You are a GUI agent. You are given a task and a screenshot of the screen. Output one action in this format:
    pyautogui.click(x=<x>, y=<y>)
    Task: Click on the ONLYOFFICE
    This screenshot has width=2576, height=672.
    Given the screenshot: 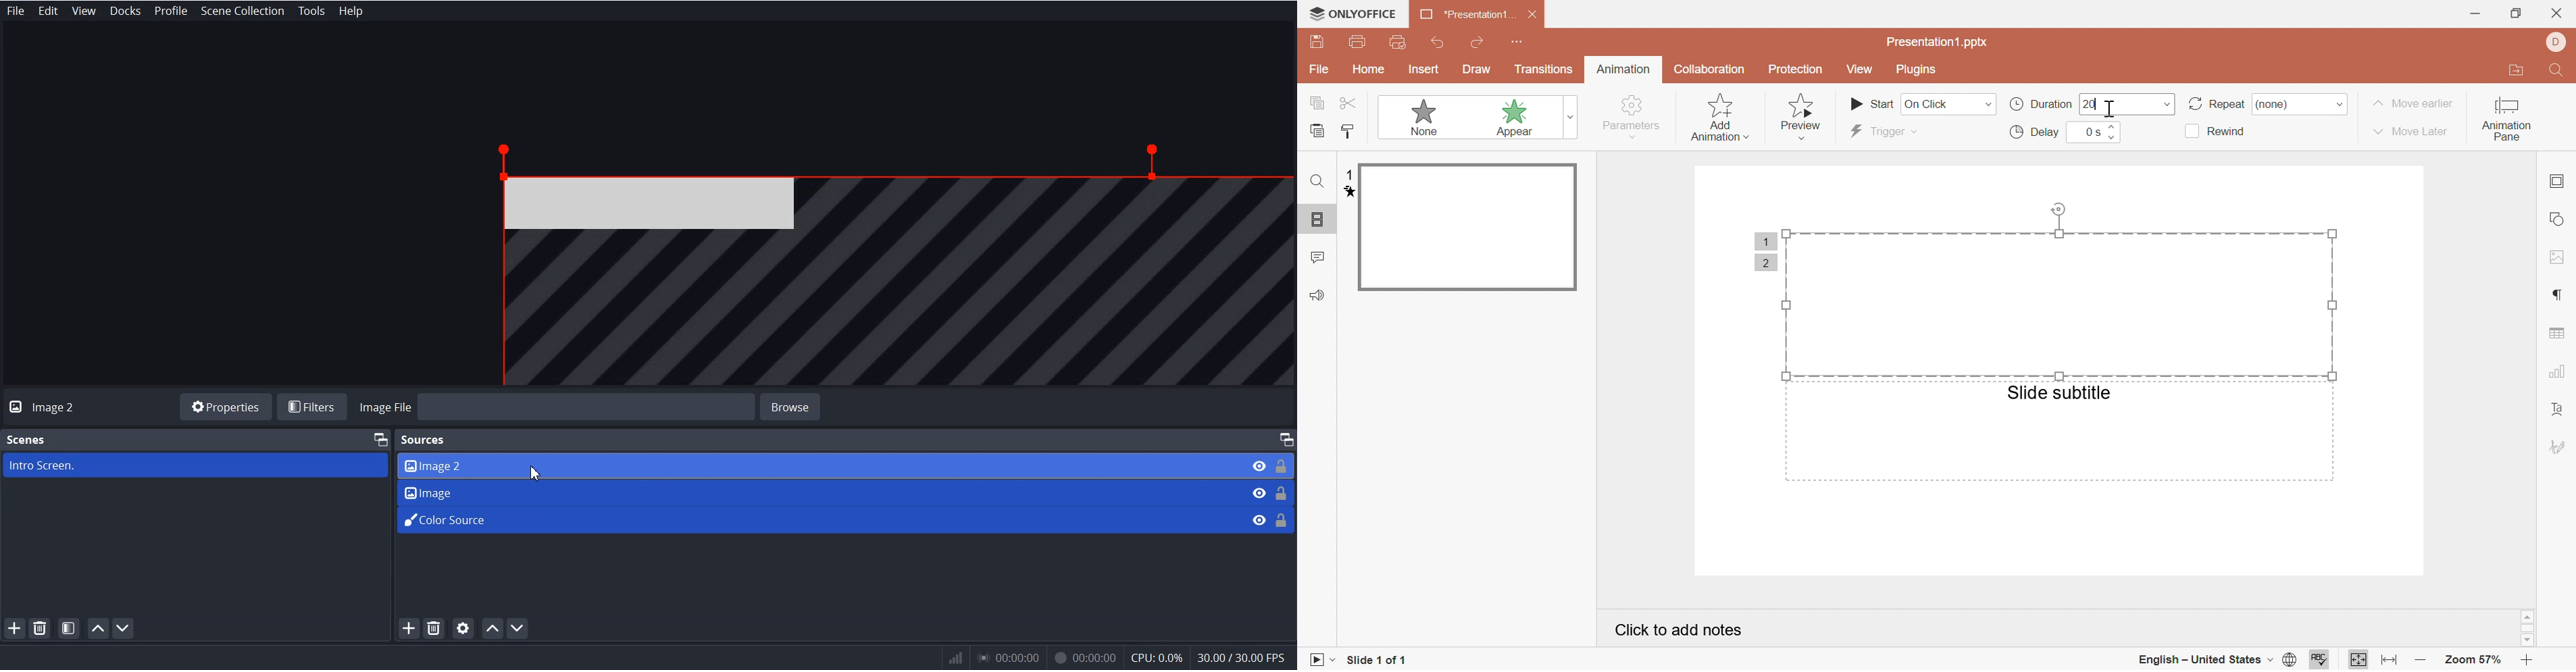 What is the action you would take?
    pyautogui.click(x=1353, y=13)
    